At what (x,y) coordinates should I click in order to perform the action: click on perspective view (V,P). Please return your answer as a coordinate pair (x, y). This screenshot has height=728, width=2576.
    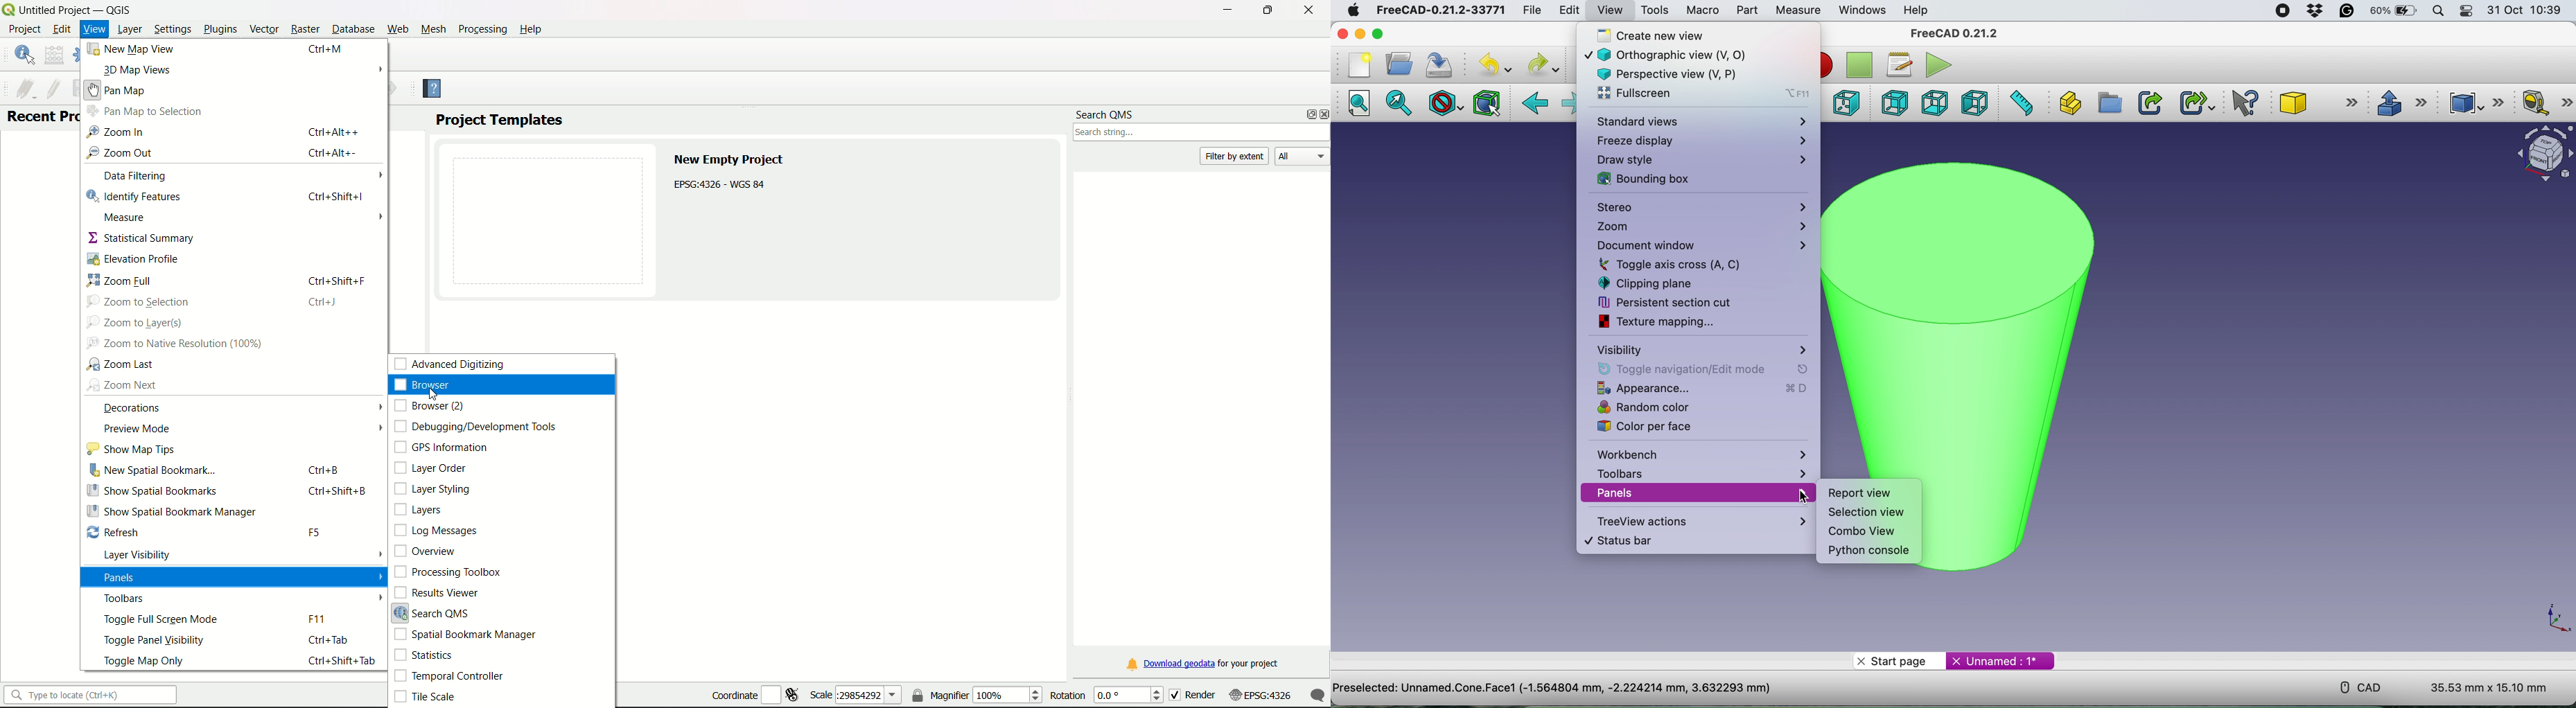
    Looking at the image, I should click on (1679, 73).